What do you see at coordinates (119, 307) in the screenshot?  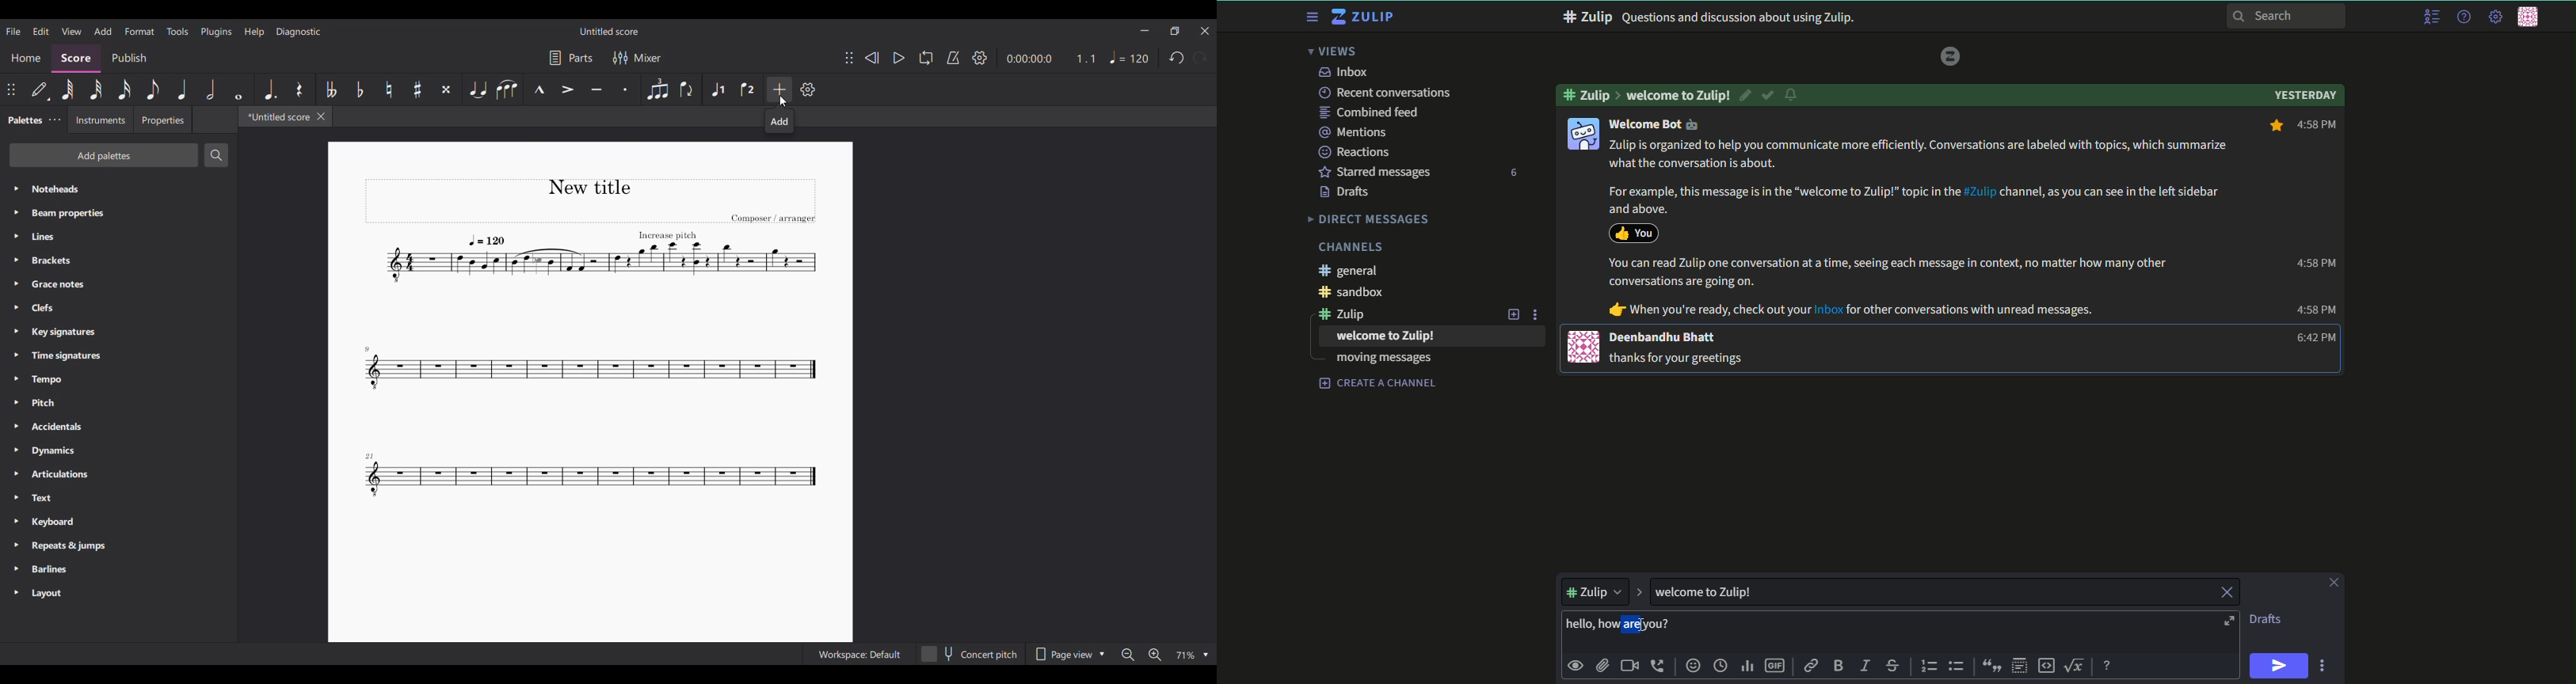 I see `Clefs` at bounding box center [119, 307].